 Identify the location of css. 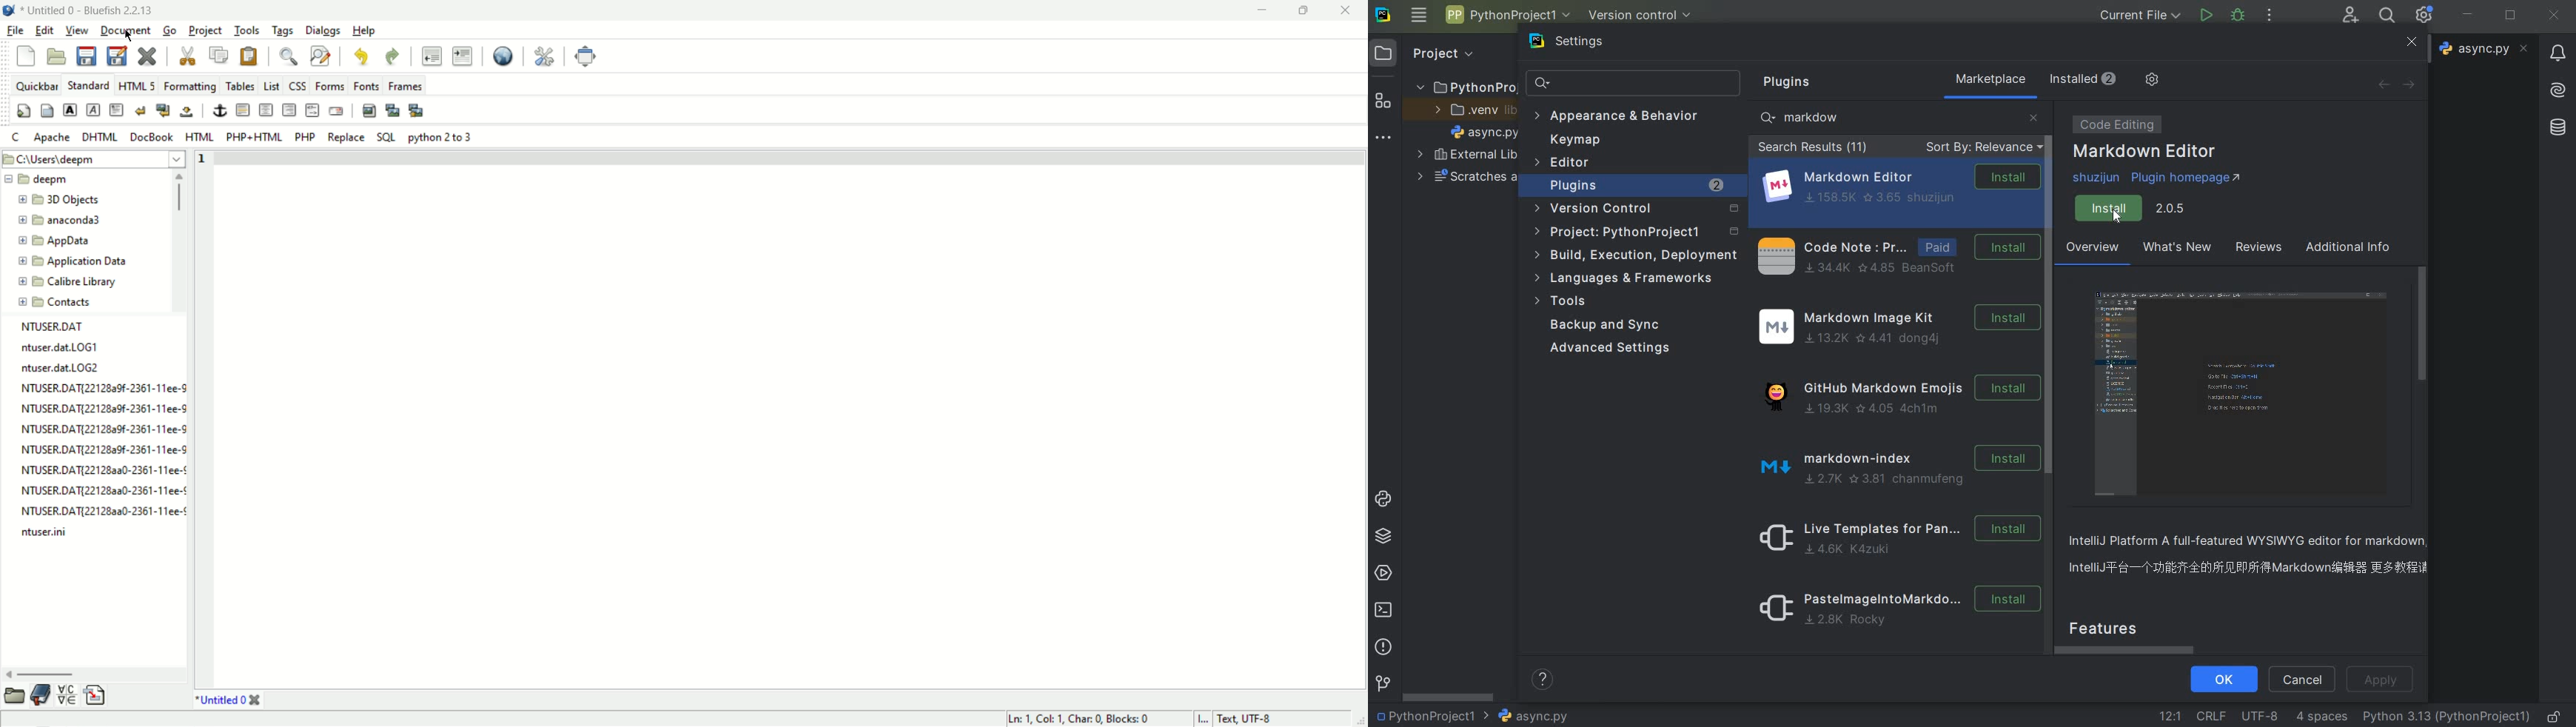
(297, 87).